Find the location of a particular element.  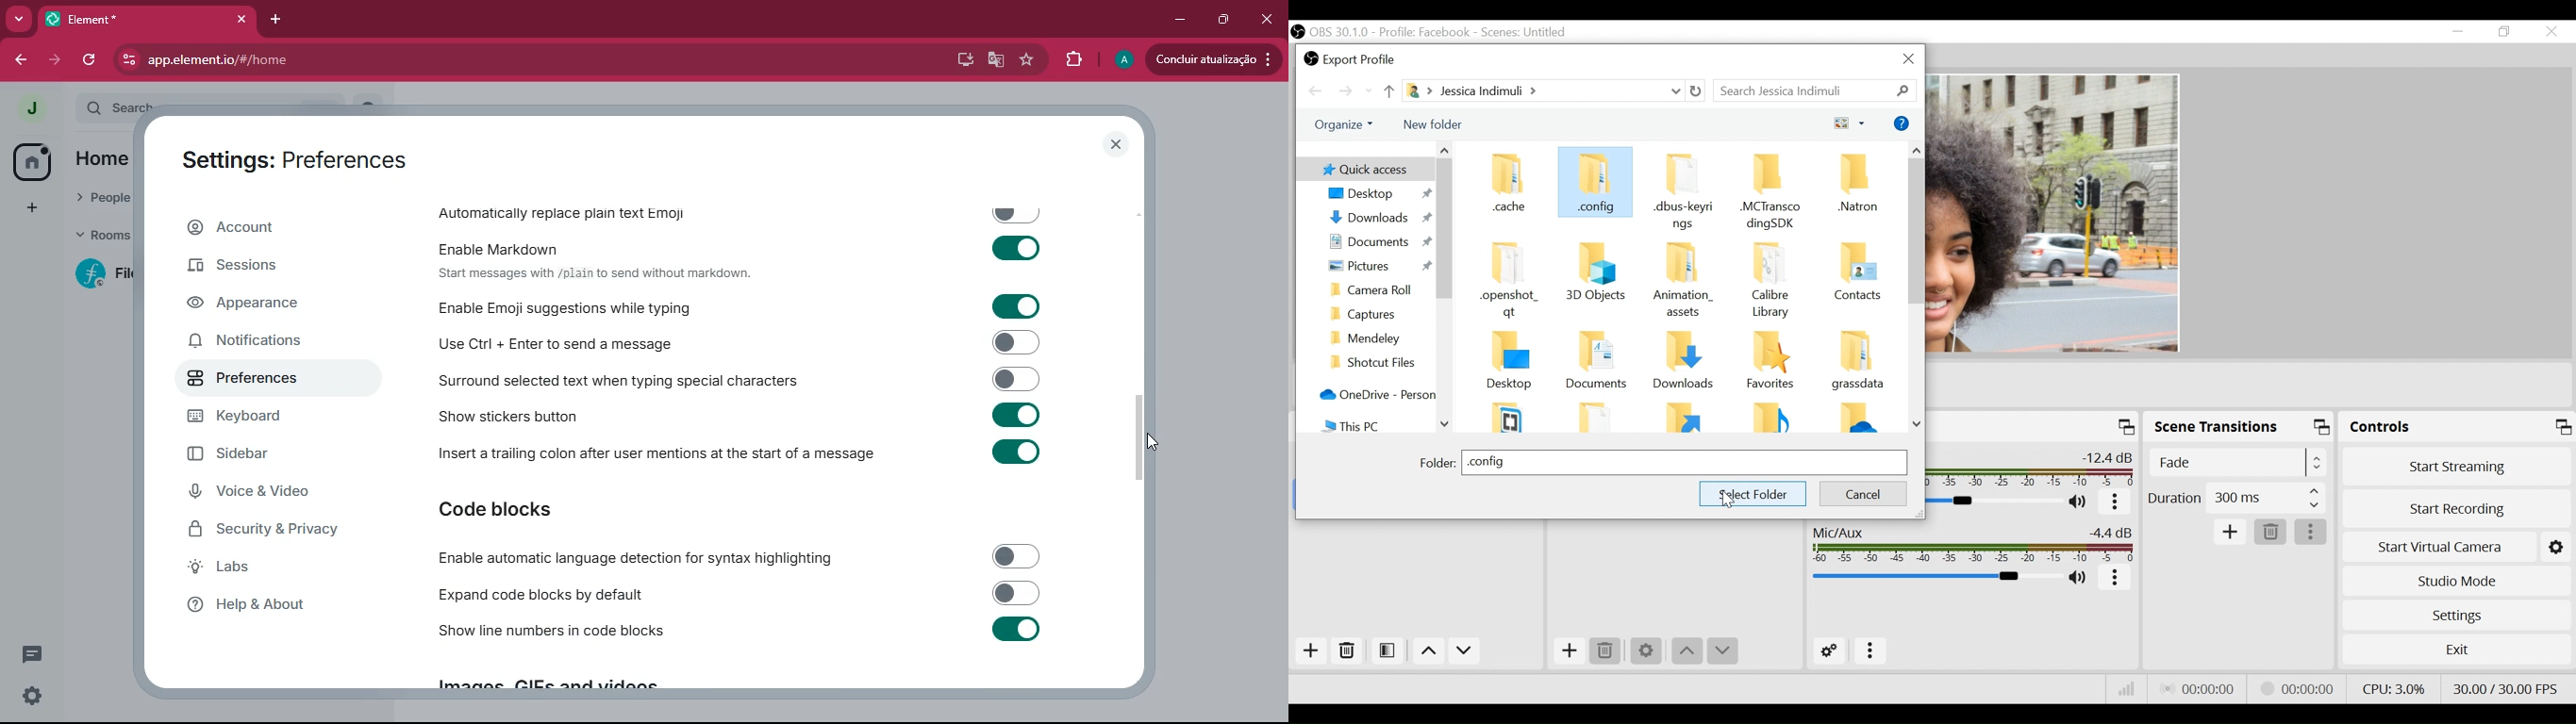

Scroll Down is located at coordinates (1918, 424).